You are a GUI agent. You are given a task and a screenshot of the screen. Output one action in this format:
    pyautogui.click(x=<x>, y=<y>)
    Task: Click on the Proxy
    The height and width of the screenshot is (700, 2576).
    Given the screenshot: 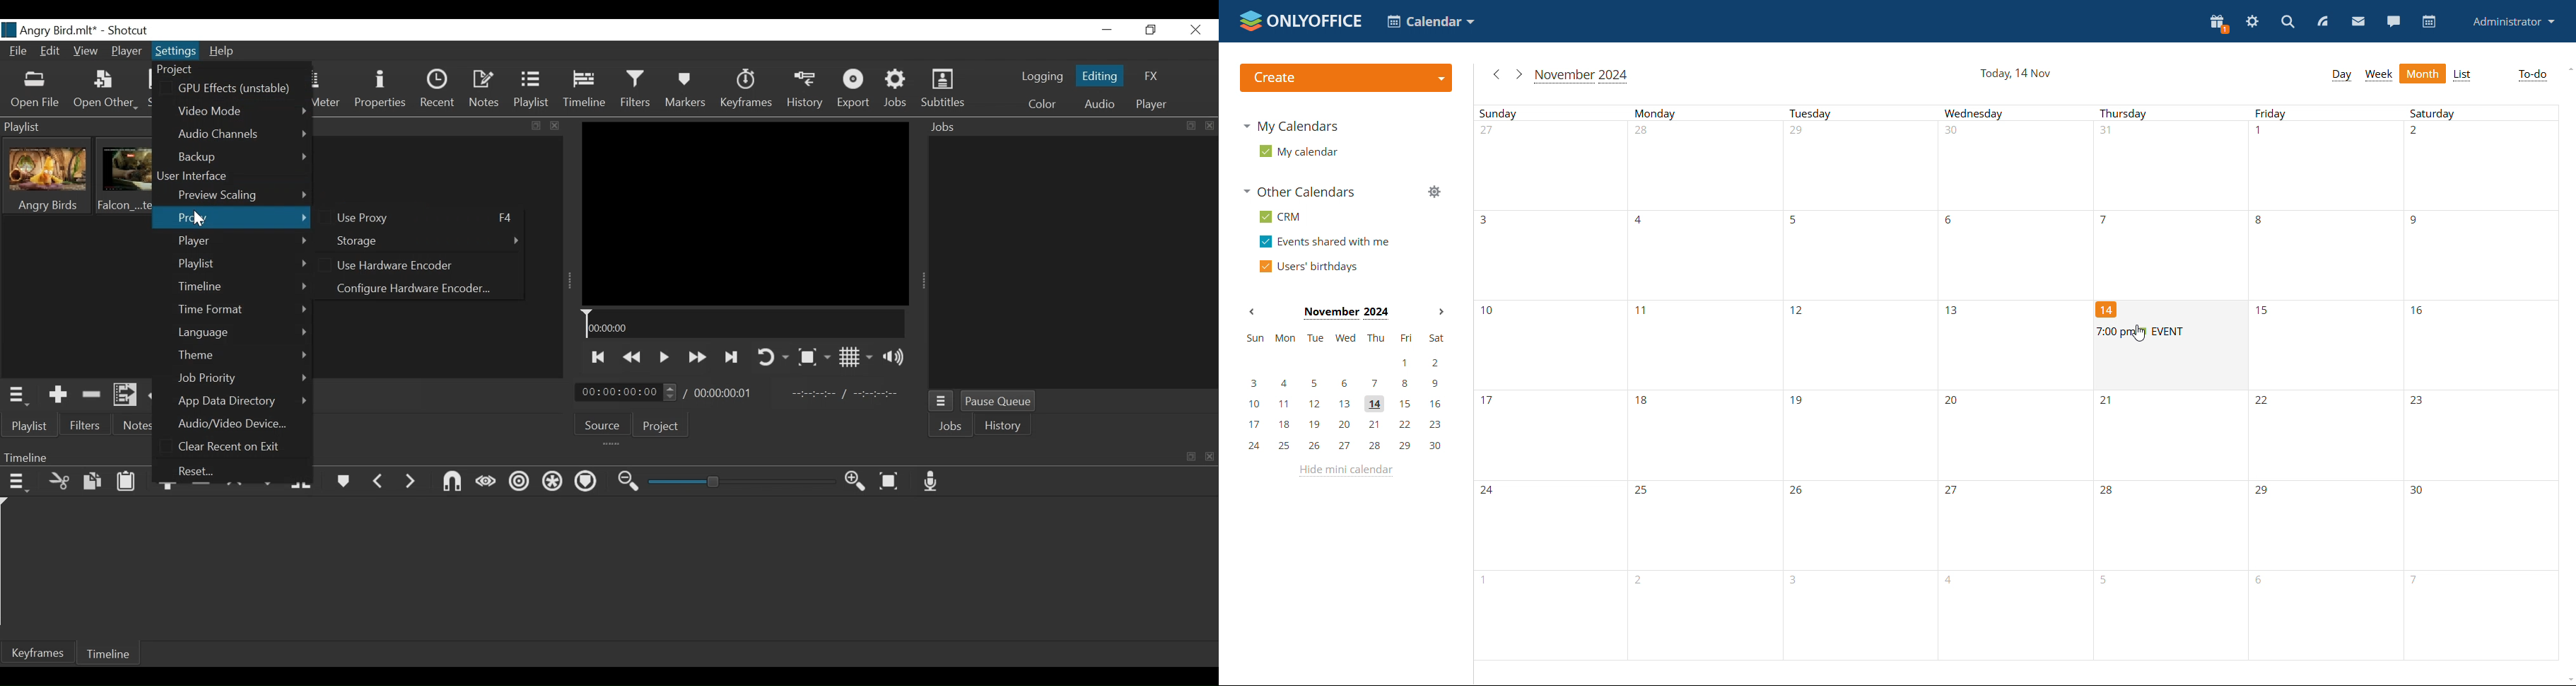 What is the action you would take?
    pyautogui.click(x=234, y=219)
    